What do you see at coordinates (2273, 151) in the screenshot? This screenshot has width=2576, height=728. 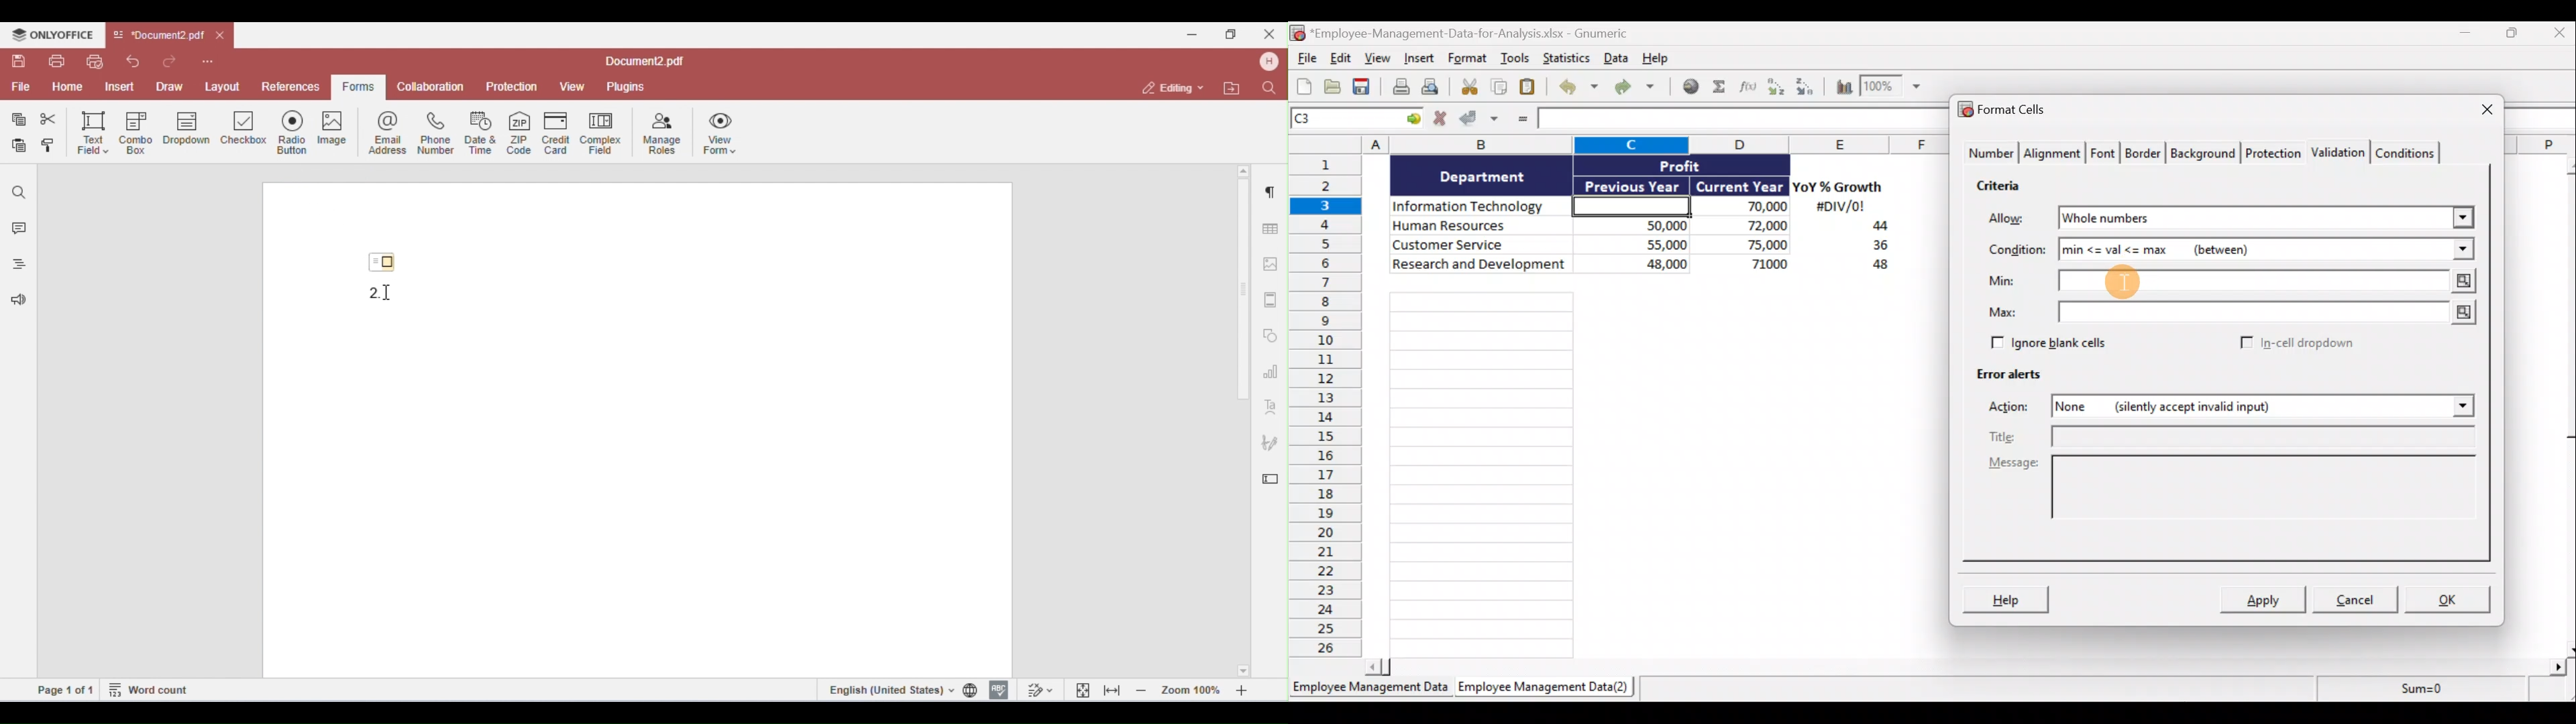 I see `Protection` at bounding box center [2273, 151].